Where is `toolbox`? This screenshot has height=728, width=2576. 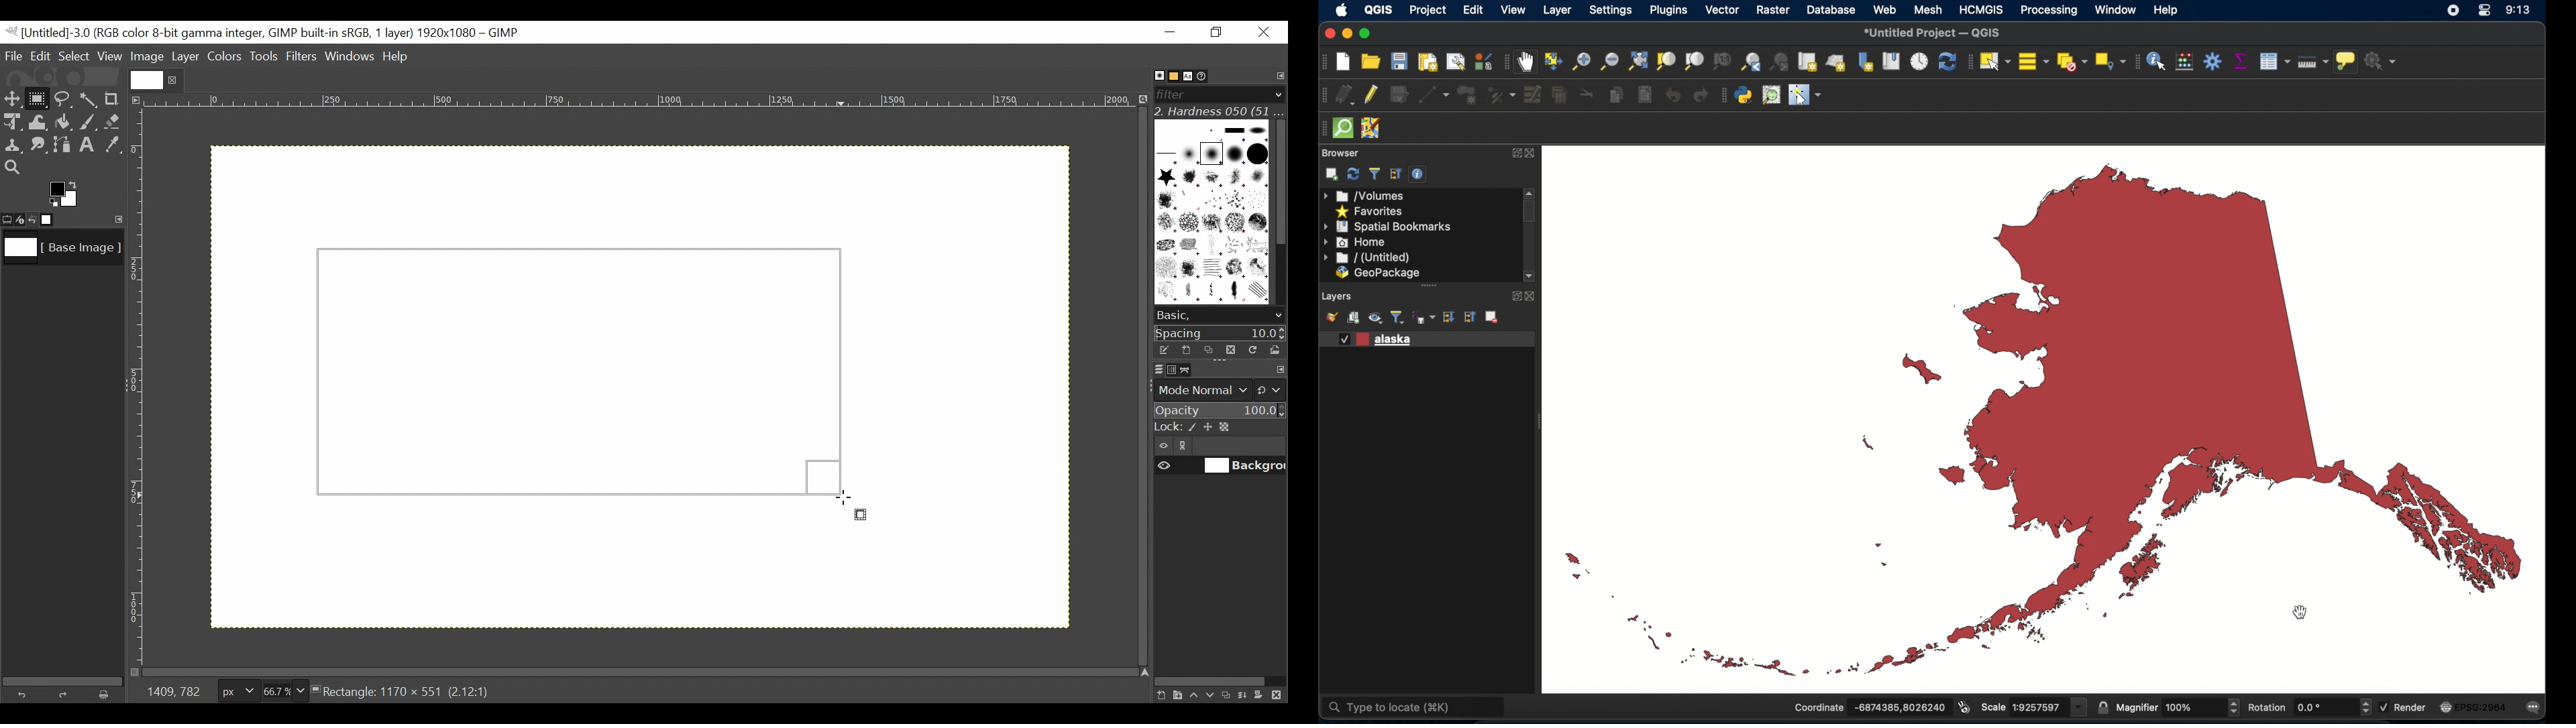 toolbox is located at coordinates (2212, 60).